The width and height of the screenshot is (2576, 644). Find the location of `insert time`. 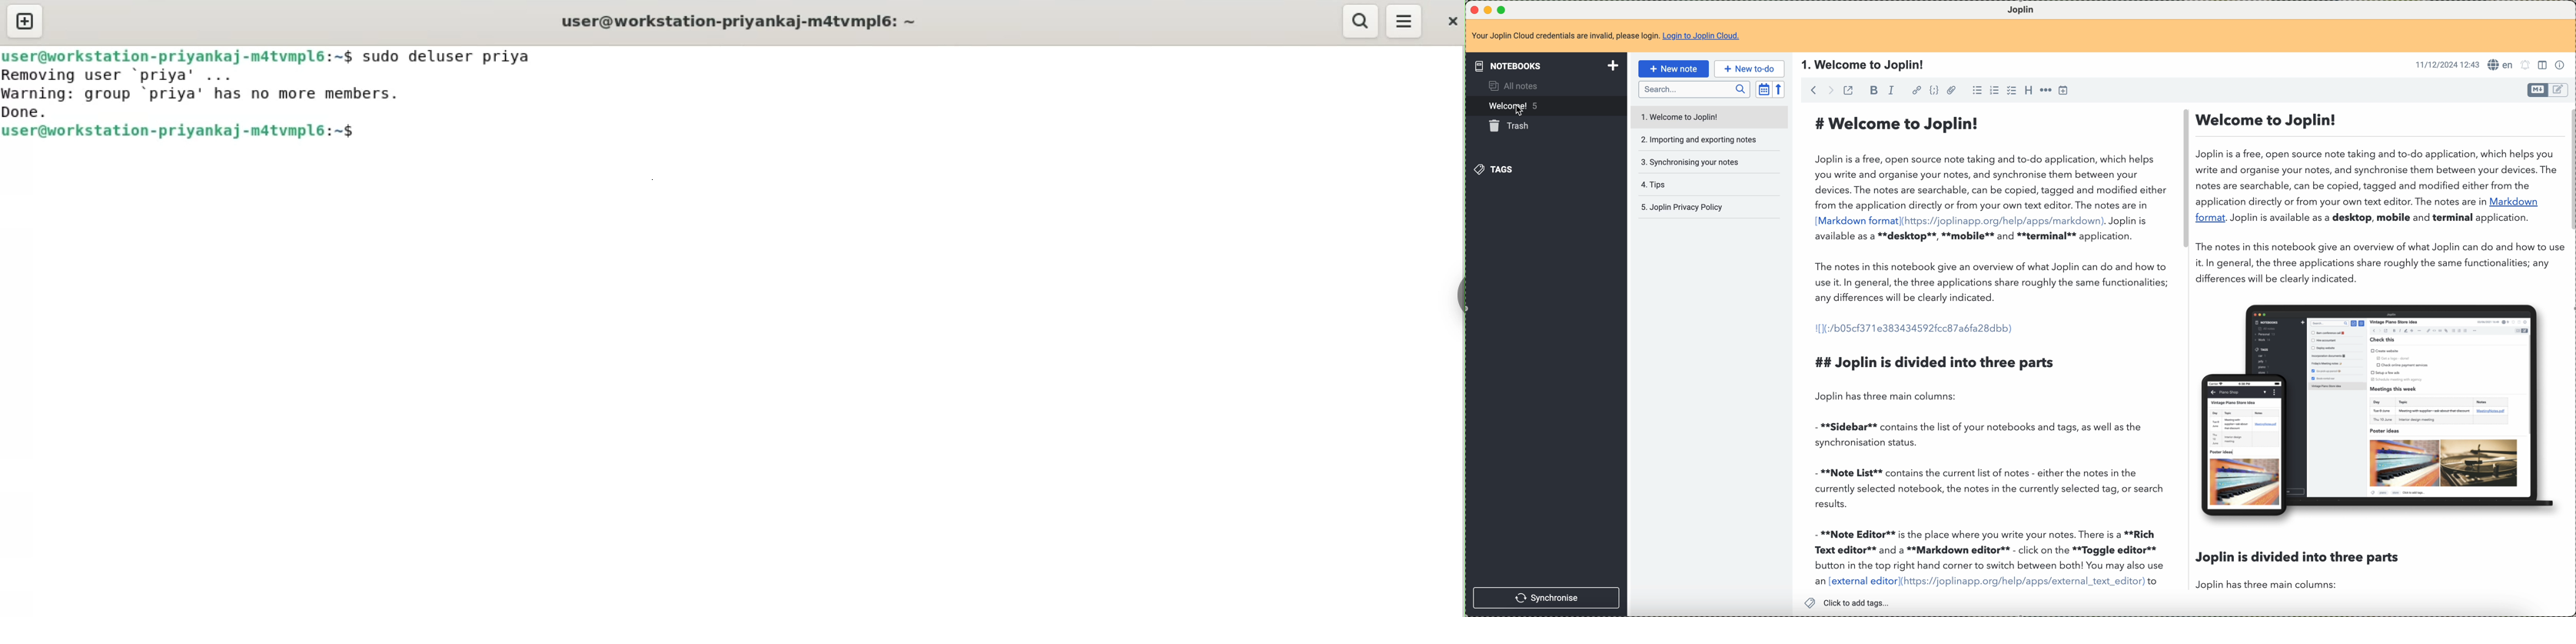

insert time is located at coordinates (2065, 91).